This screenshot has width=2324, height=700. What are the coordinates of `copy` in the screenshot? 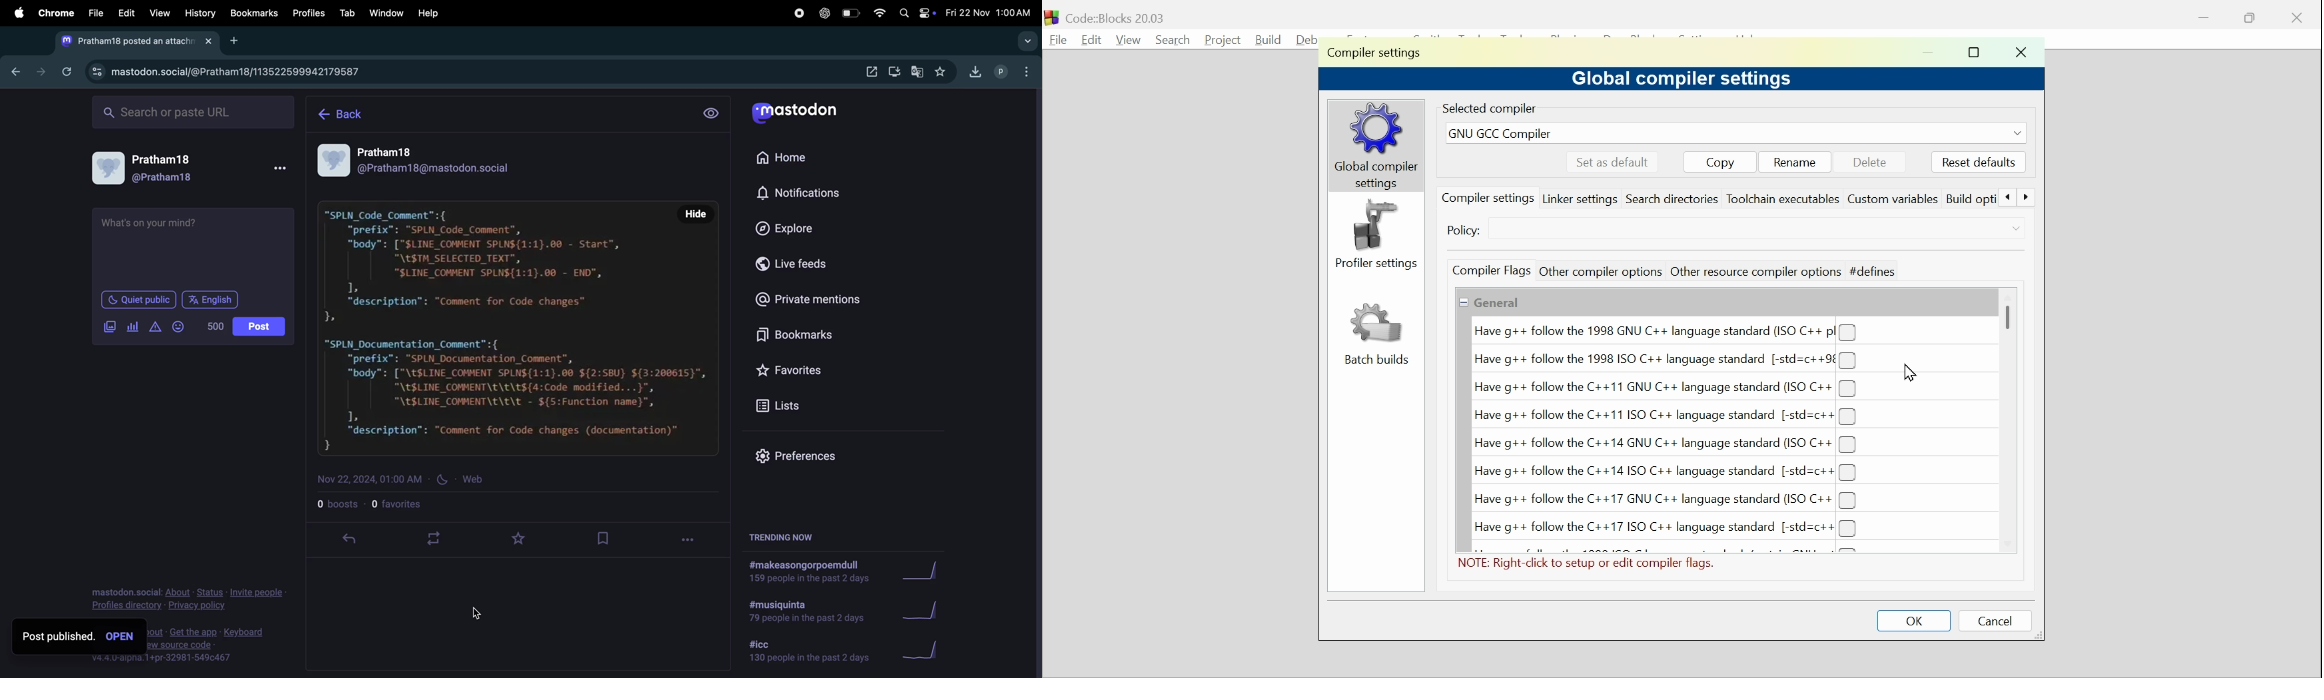 It's located at (1720, 161).